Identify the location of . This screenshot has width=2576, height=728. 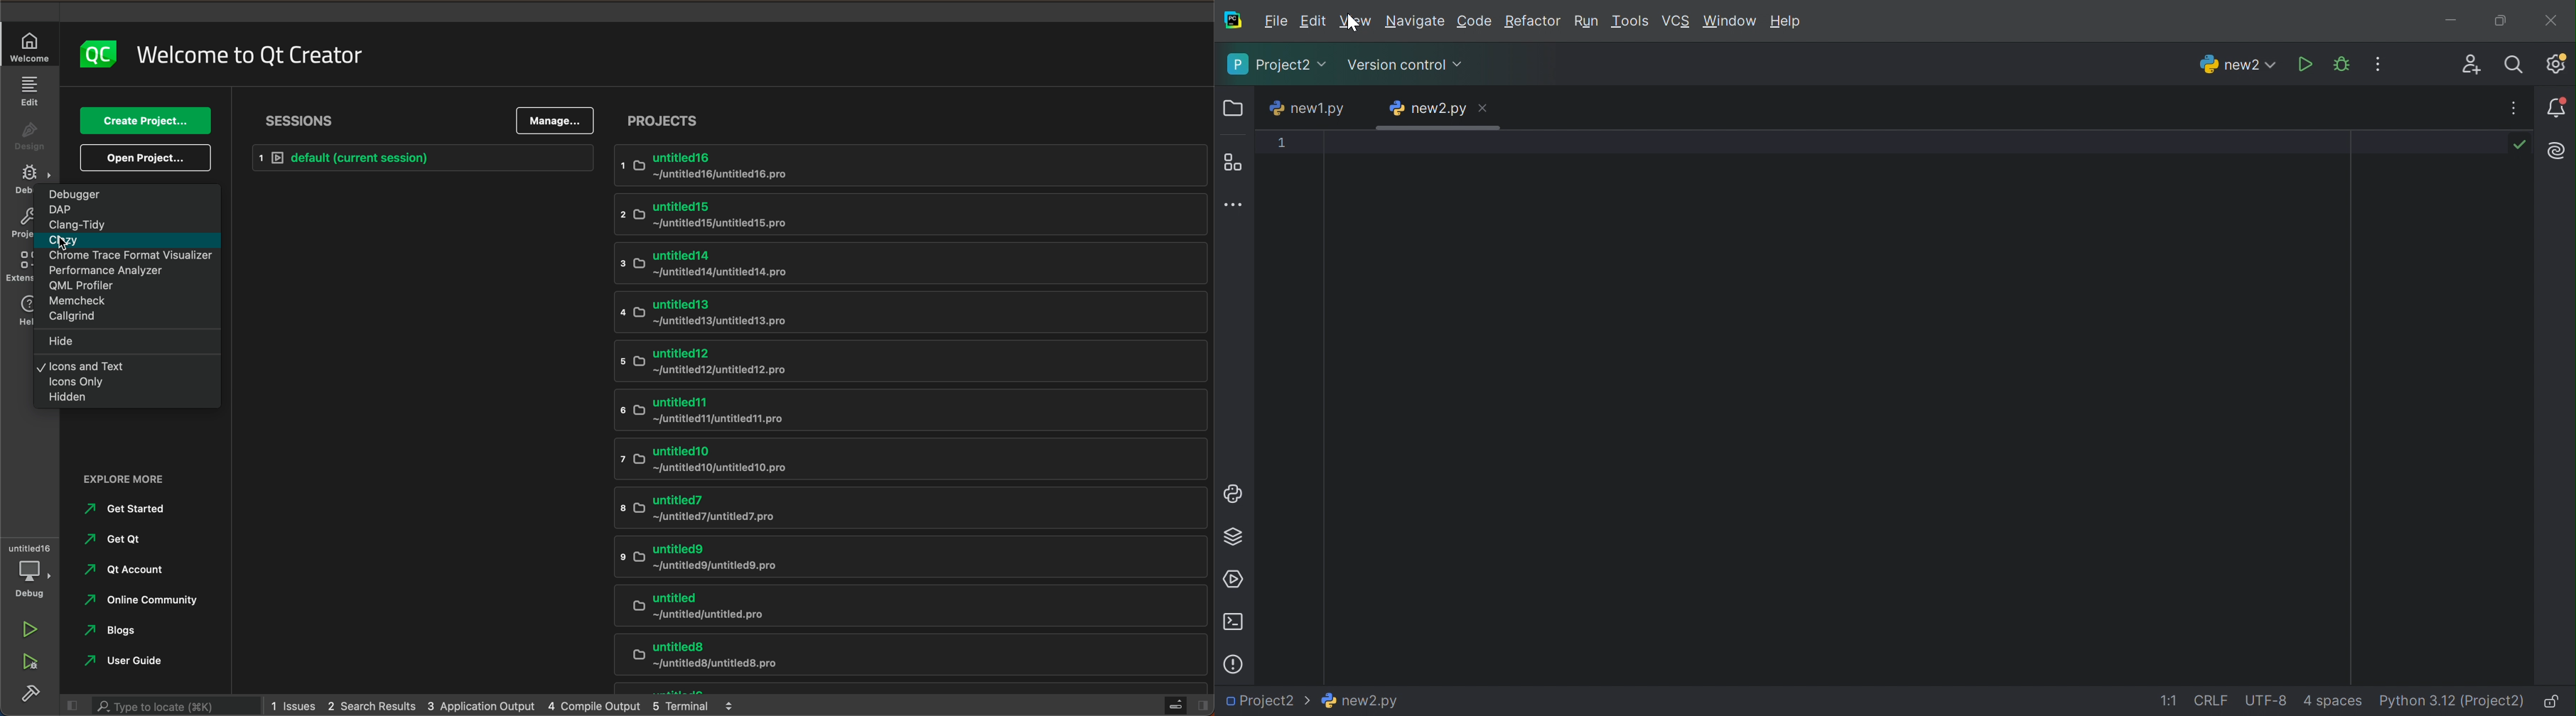
(24, 310).